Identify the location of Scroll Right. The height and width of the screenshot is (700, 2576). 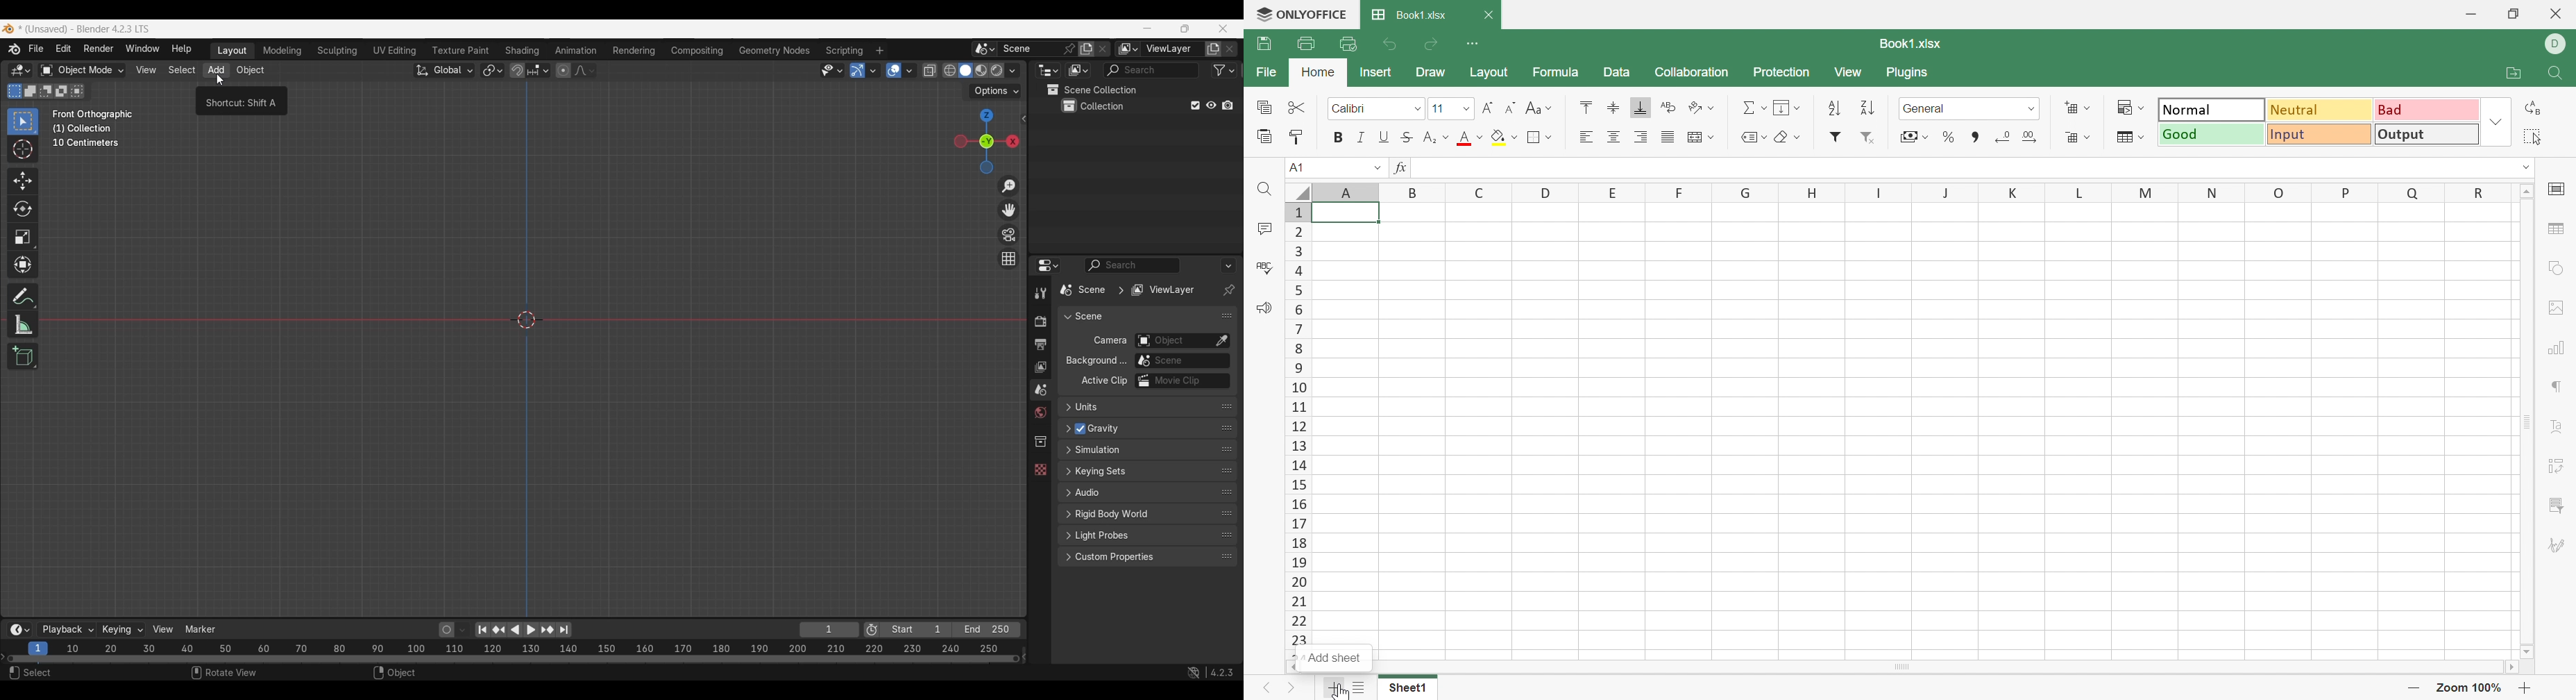
(2510, 667).